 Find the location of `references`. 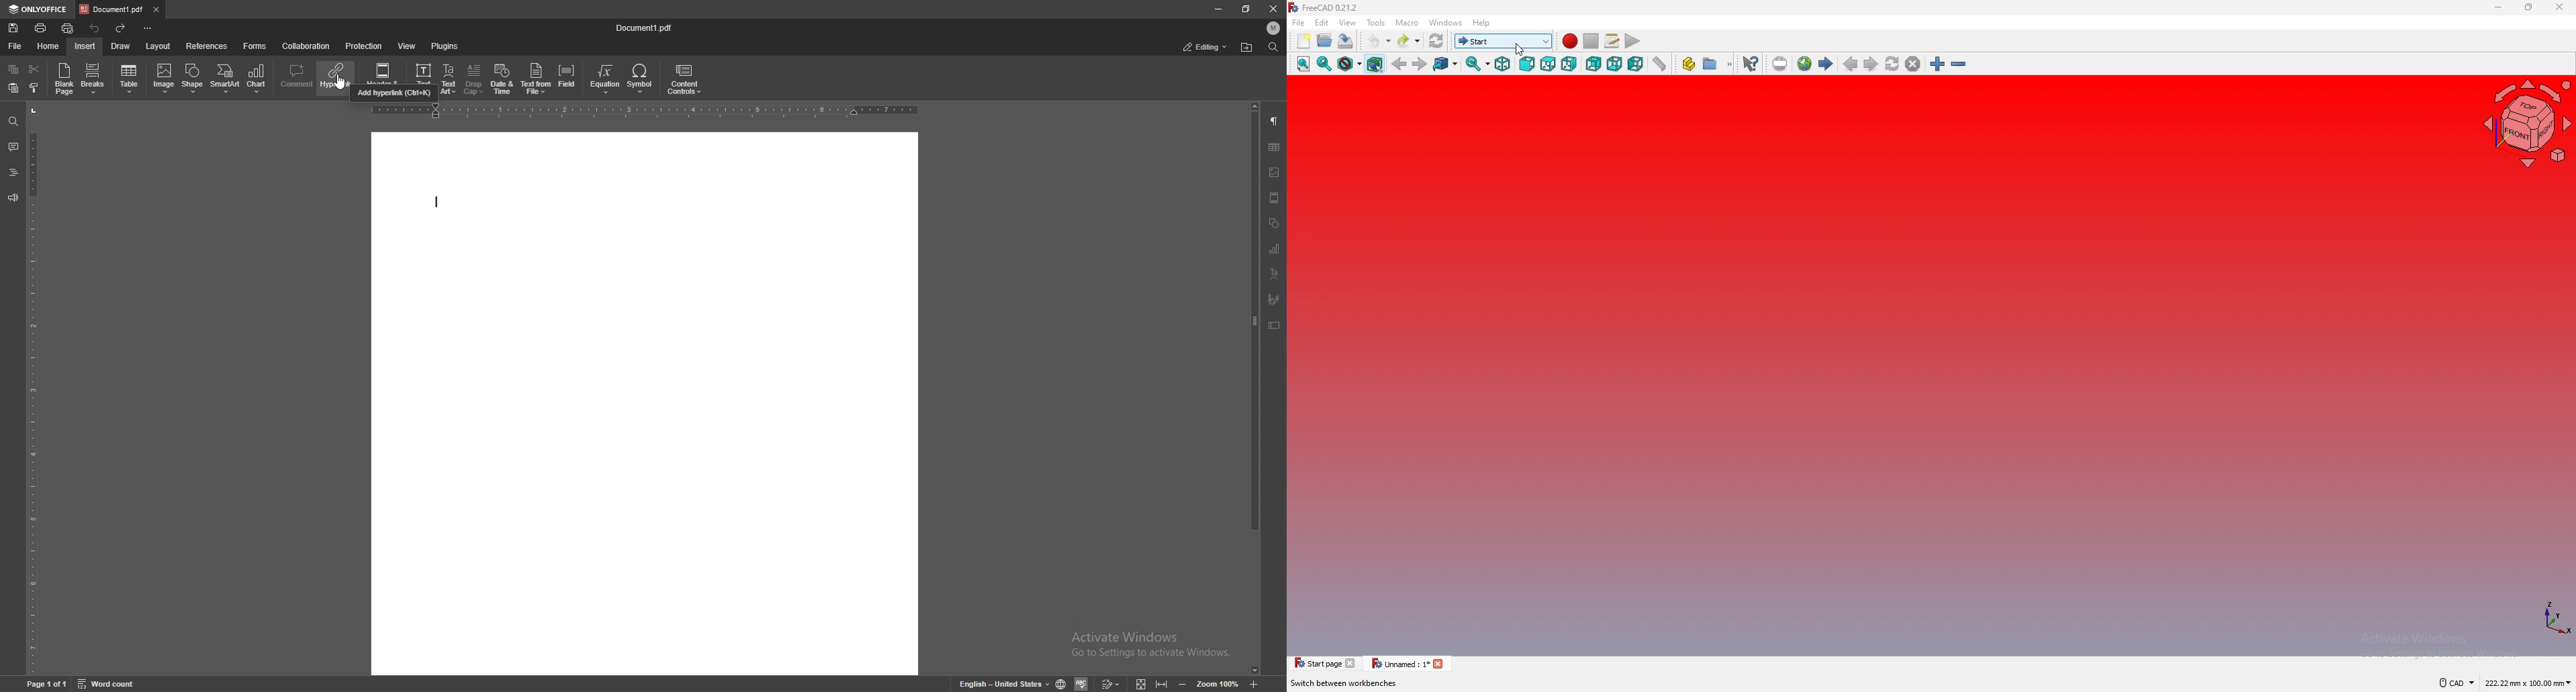

references is located at coordinates (207, 46).